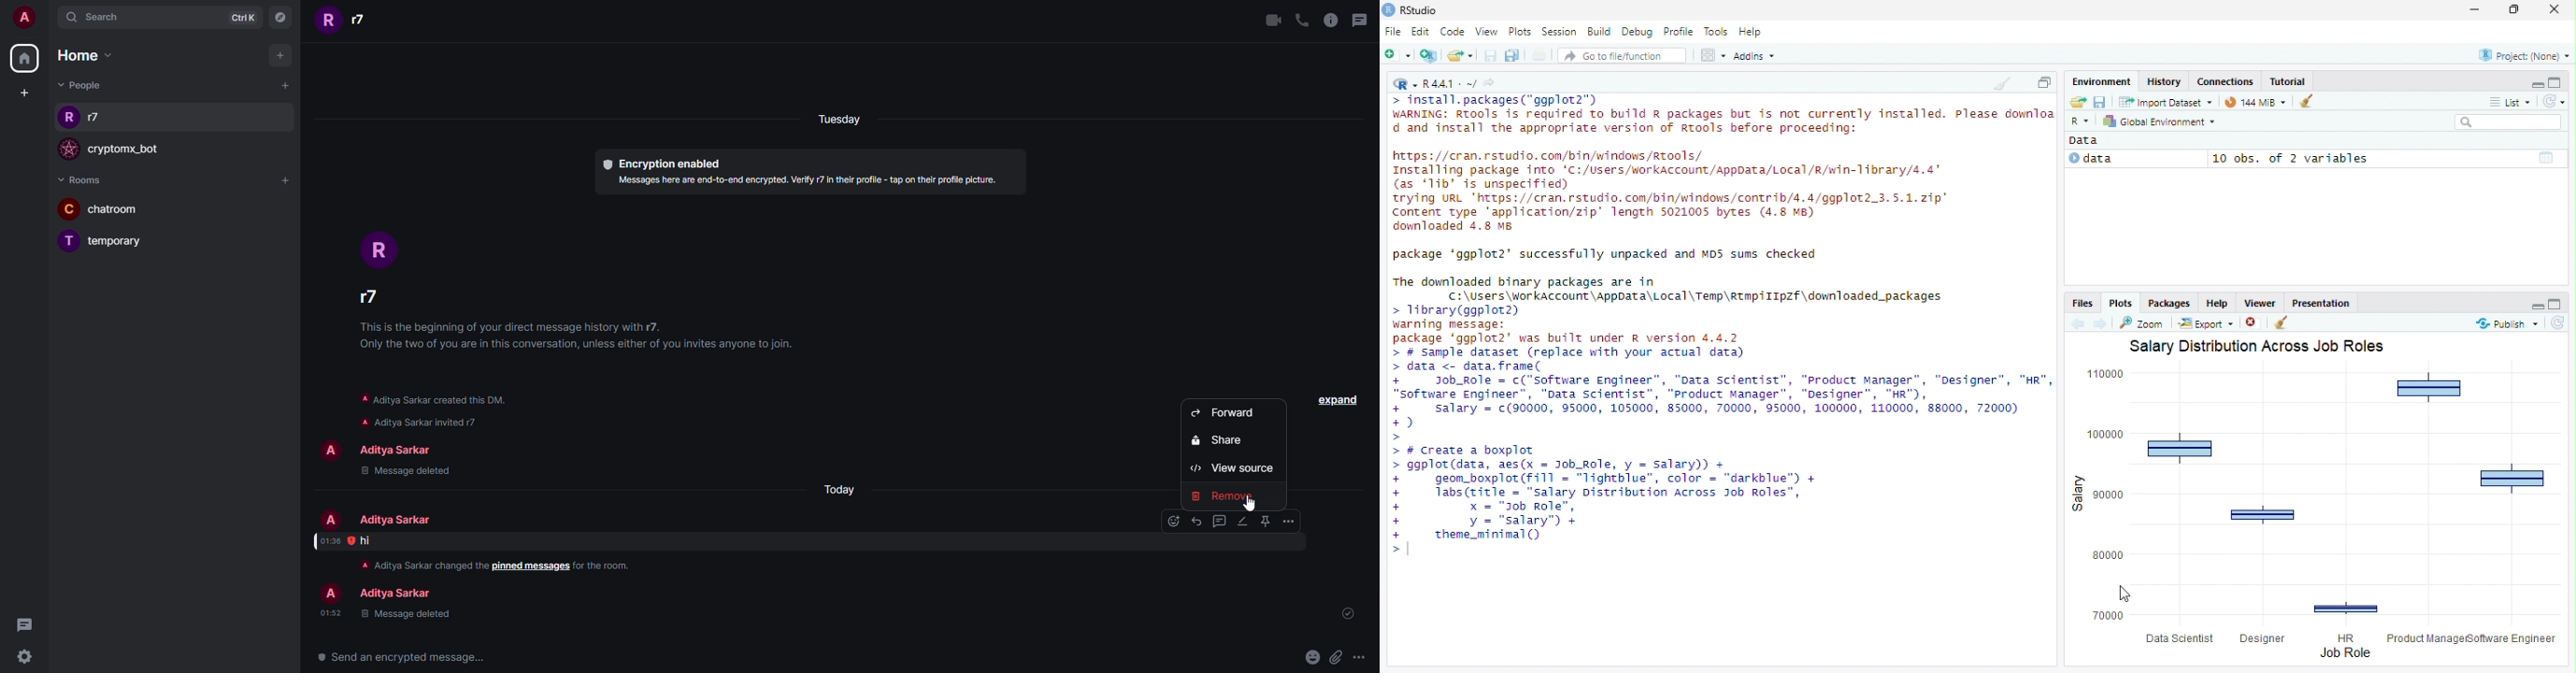 This screenshot has height=700, width=2576. Describe the element at coordinates (2121, 302) in the screenshot. I see `plots` at that location.